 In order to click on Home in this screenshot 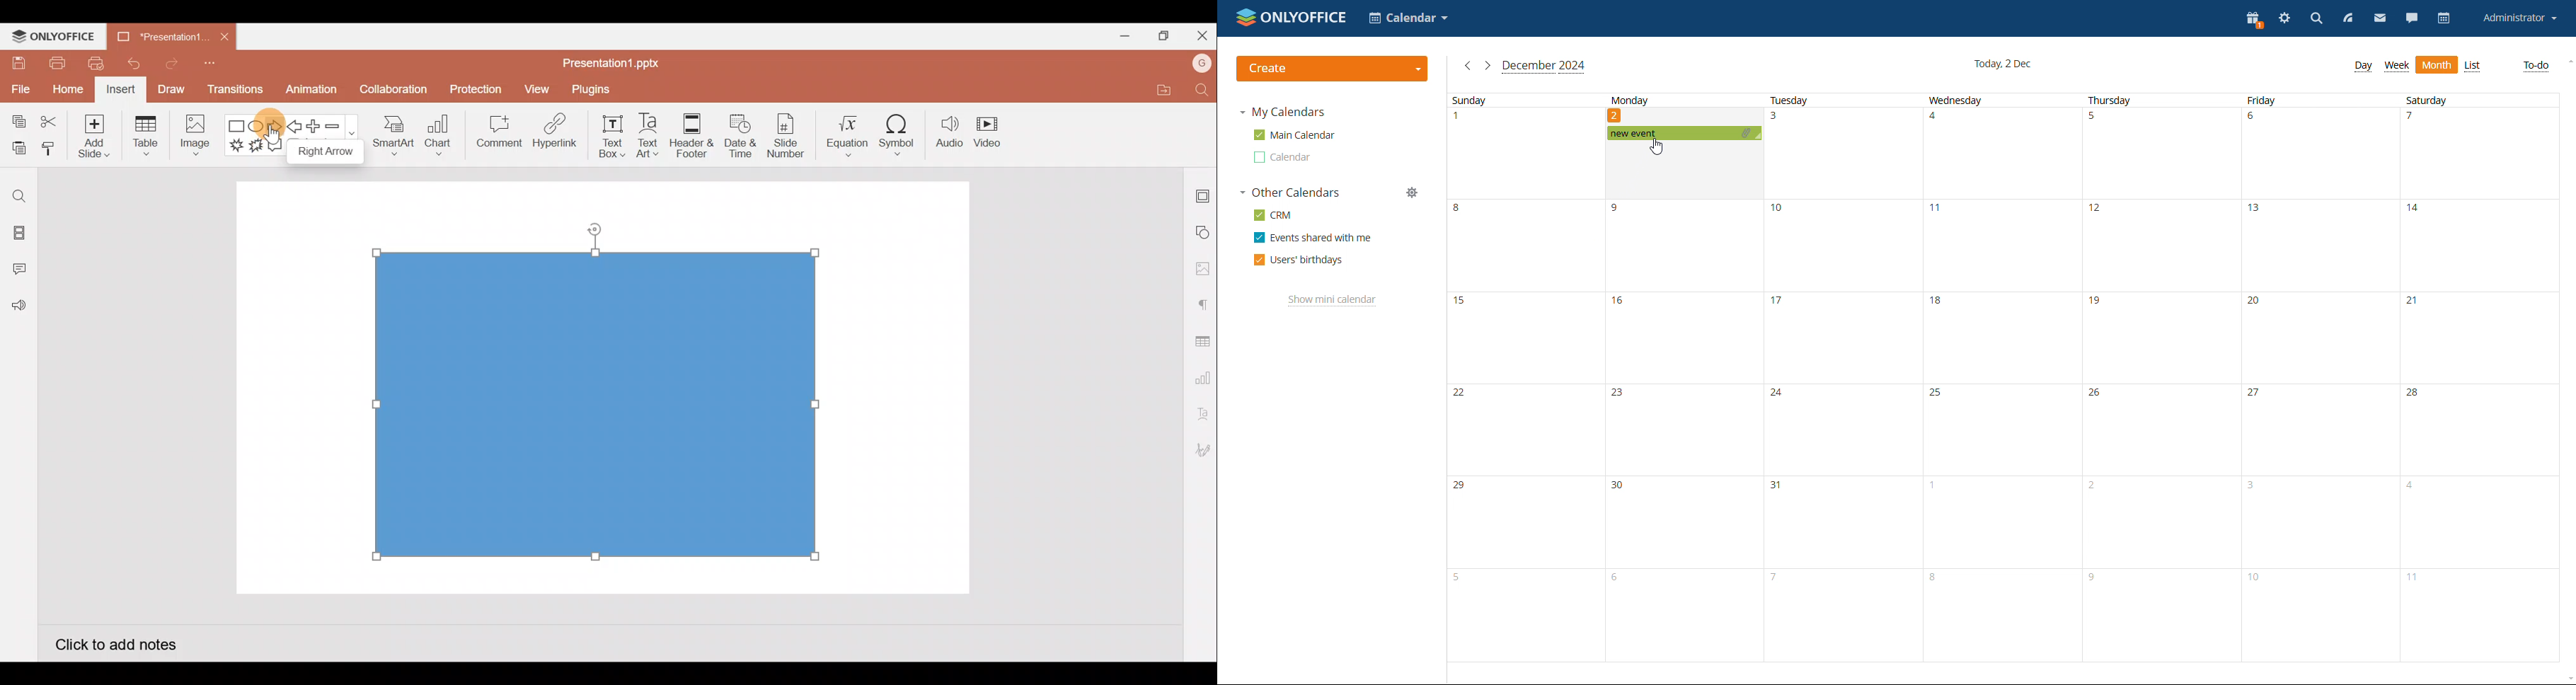, I will do `click(68, 91)`.